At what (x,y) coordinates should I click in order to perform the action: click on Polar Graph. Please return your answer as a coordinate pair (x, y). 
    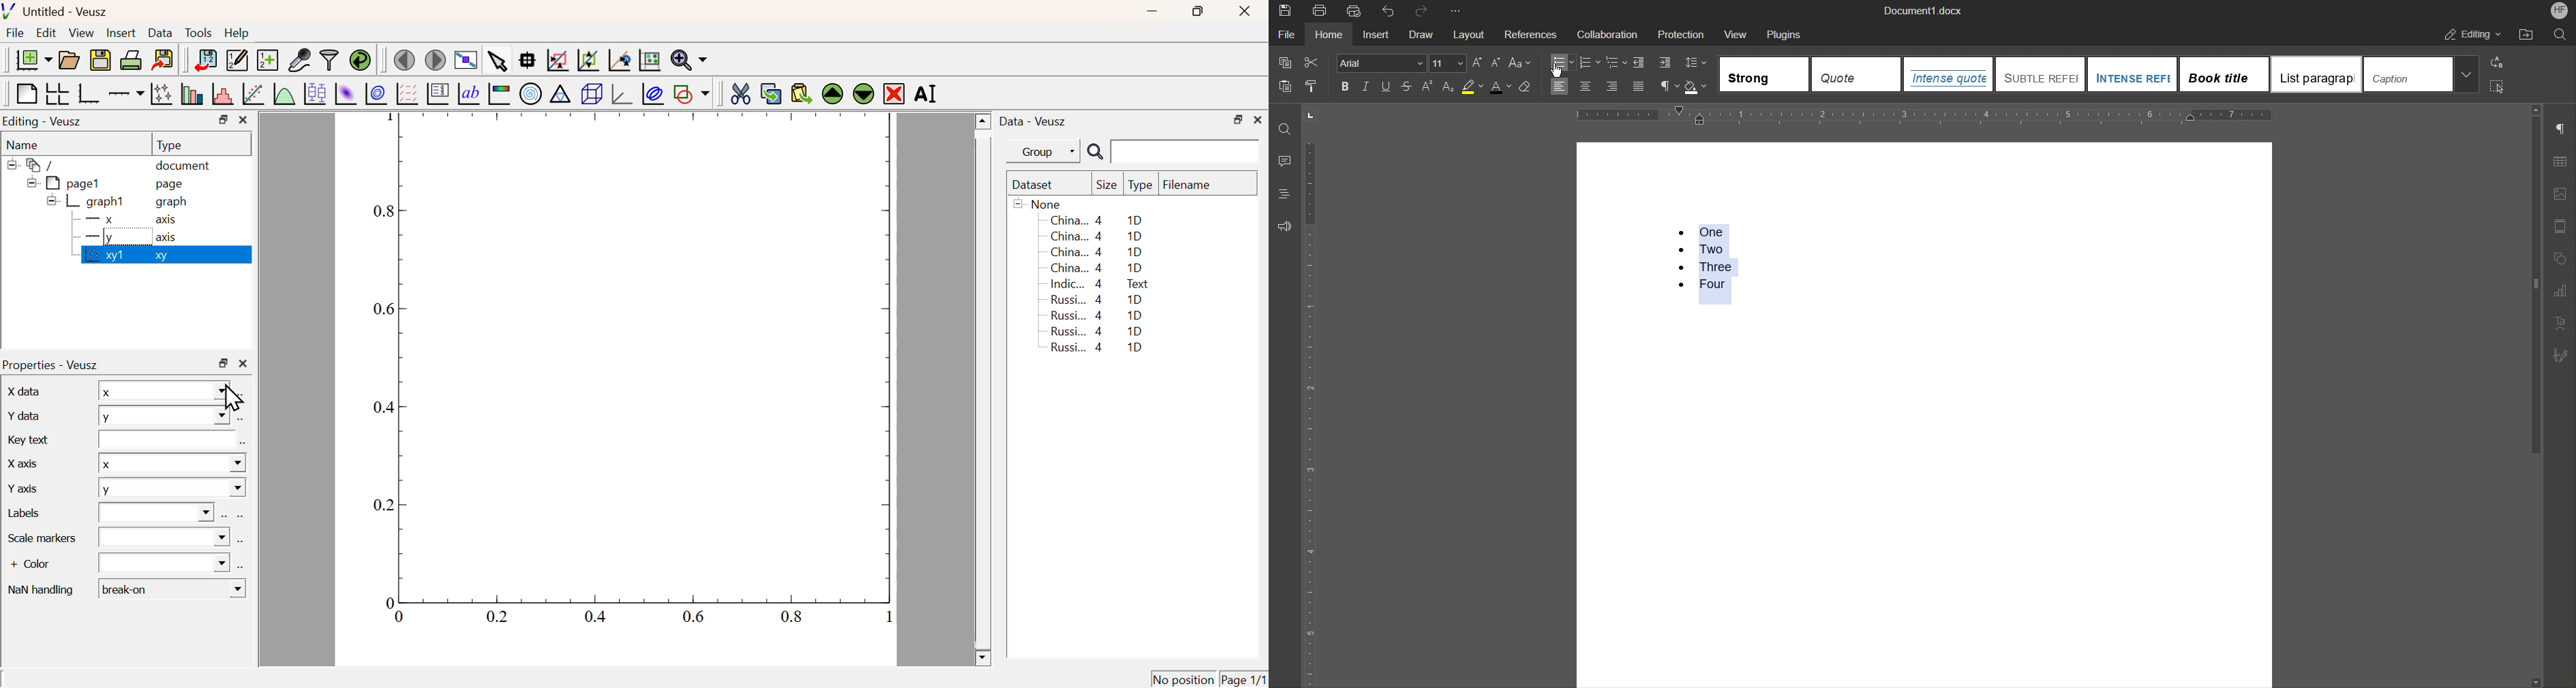
    Looking at the image, I should click on (531, 93).